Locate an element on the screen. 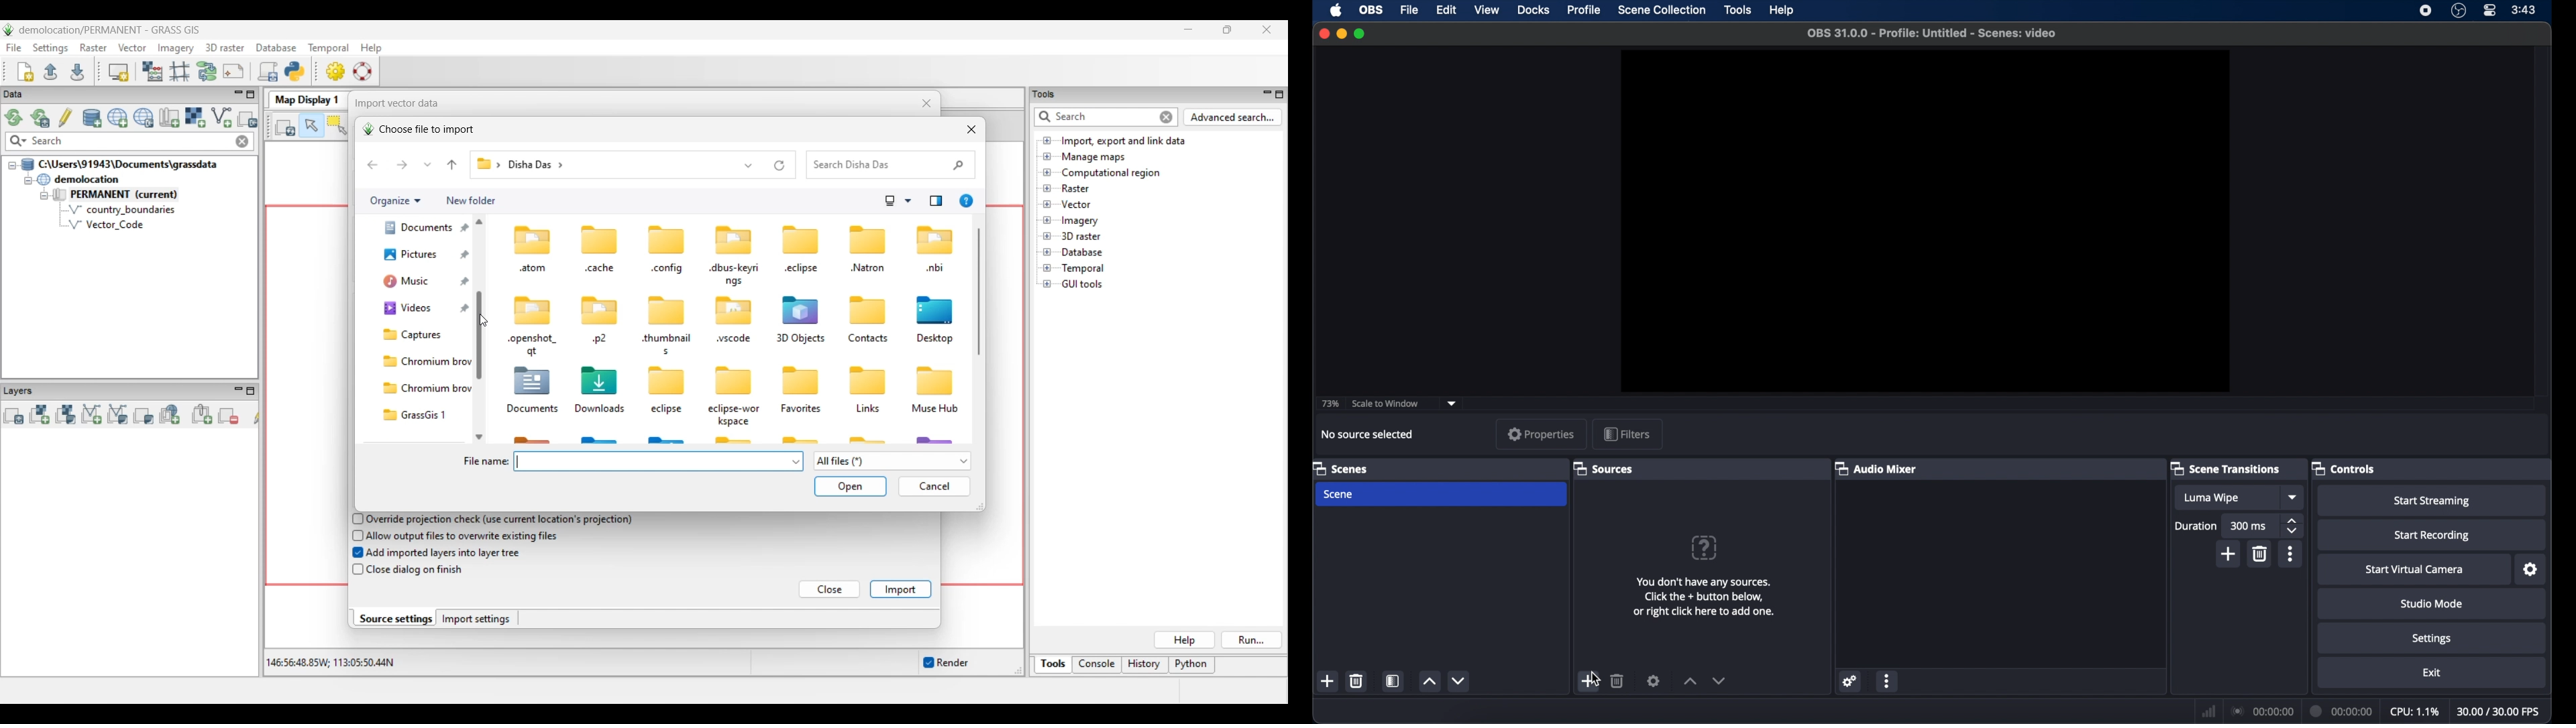  delete is located at coordinates (1356, 681).